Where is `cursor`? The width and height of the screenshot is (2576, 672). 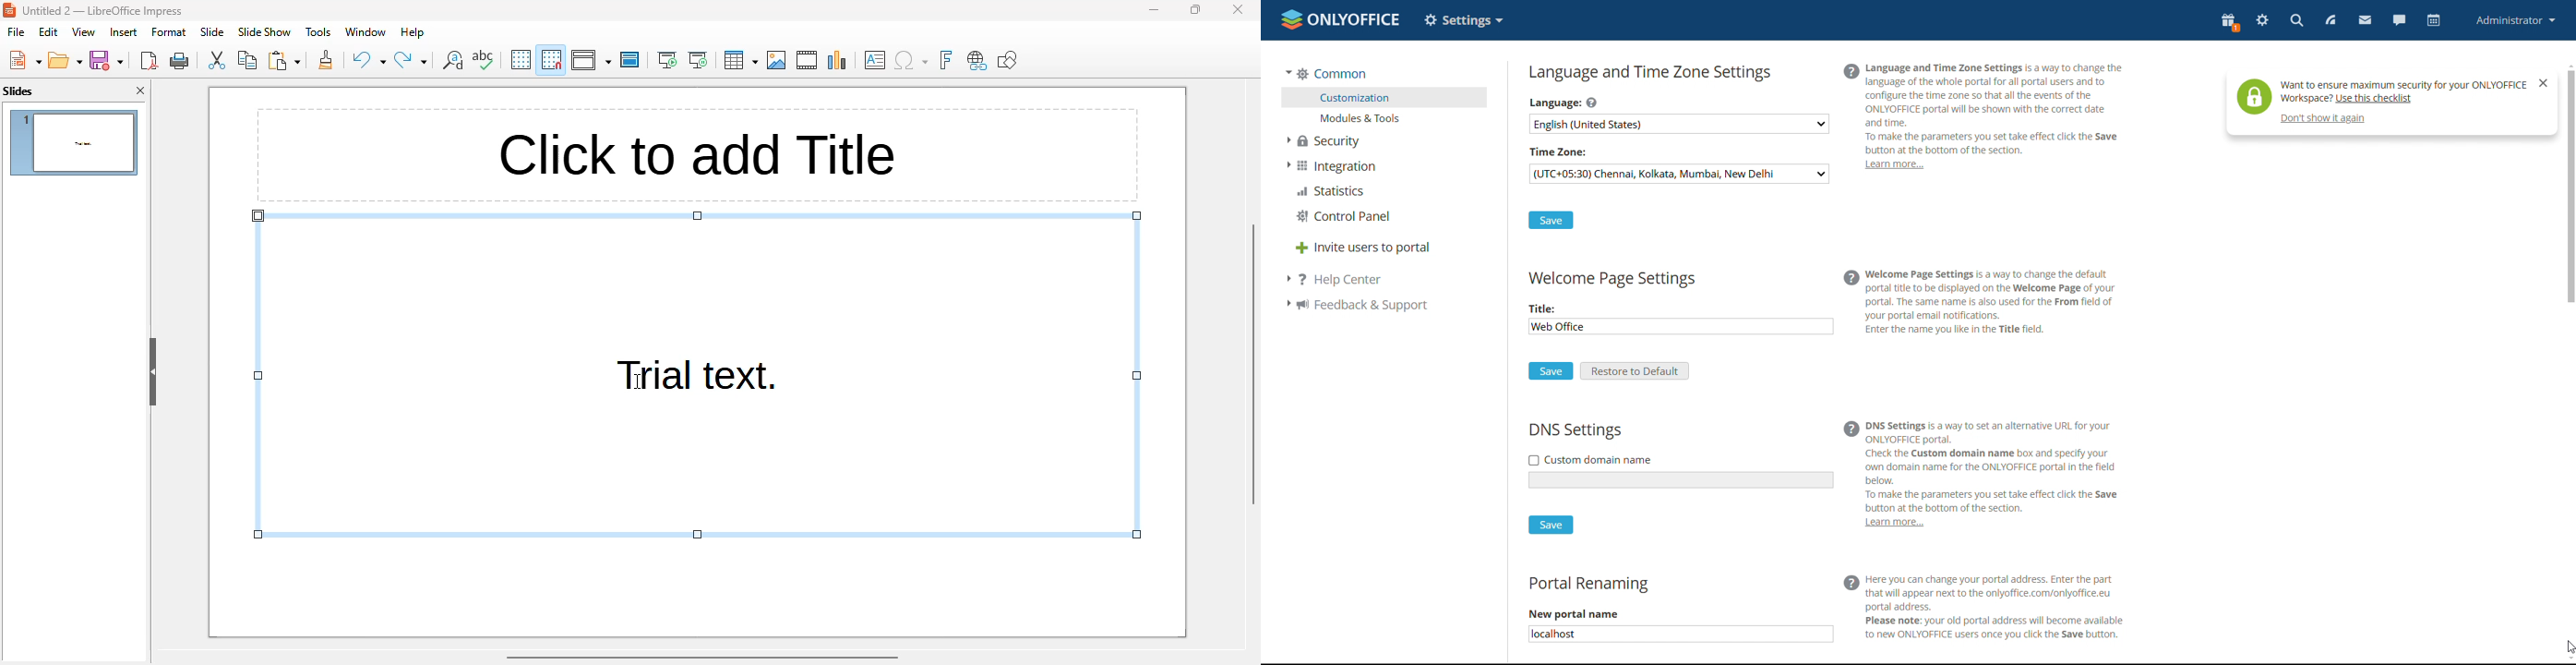
cursor is located at coordinates (637, 381).